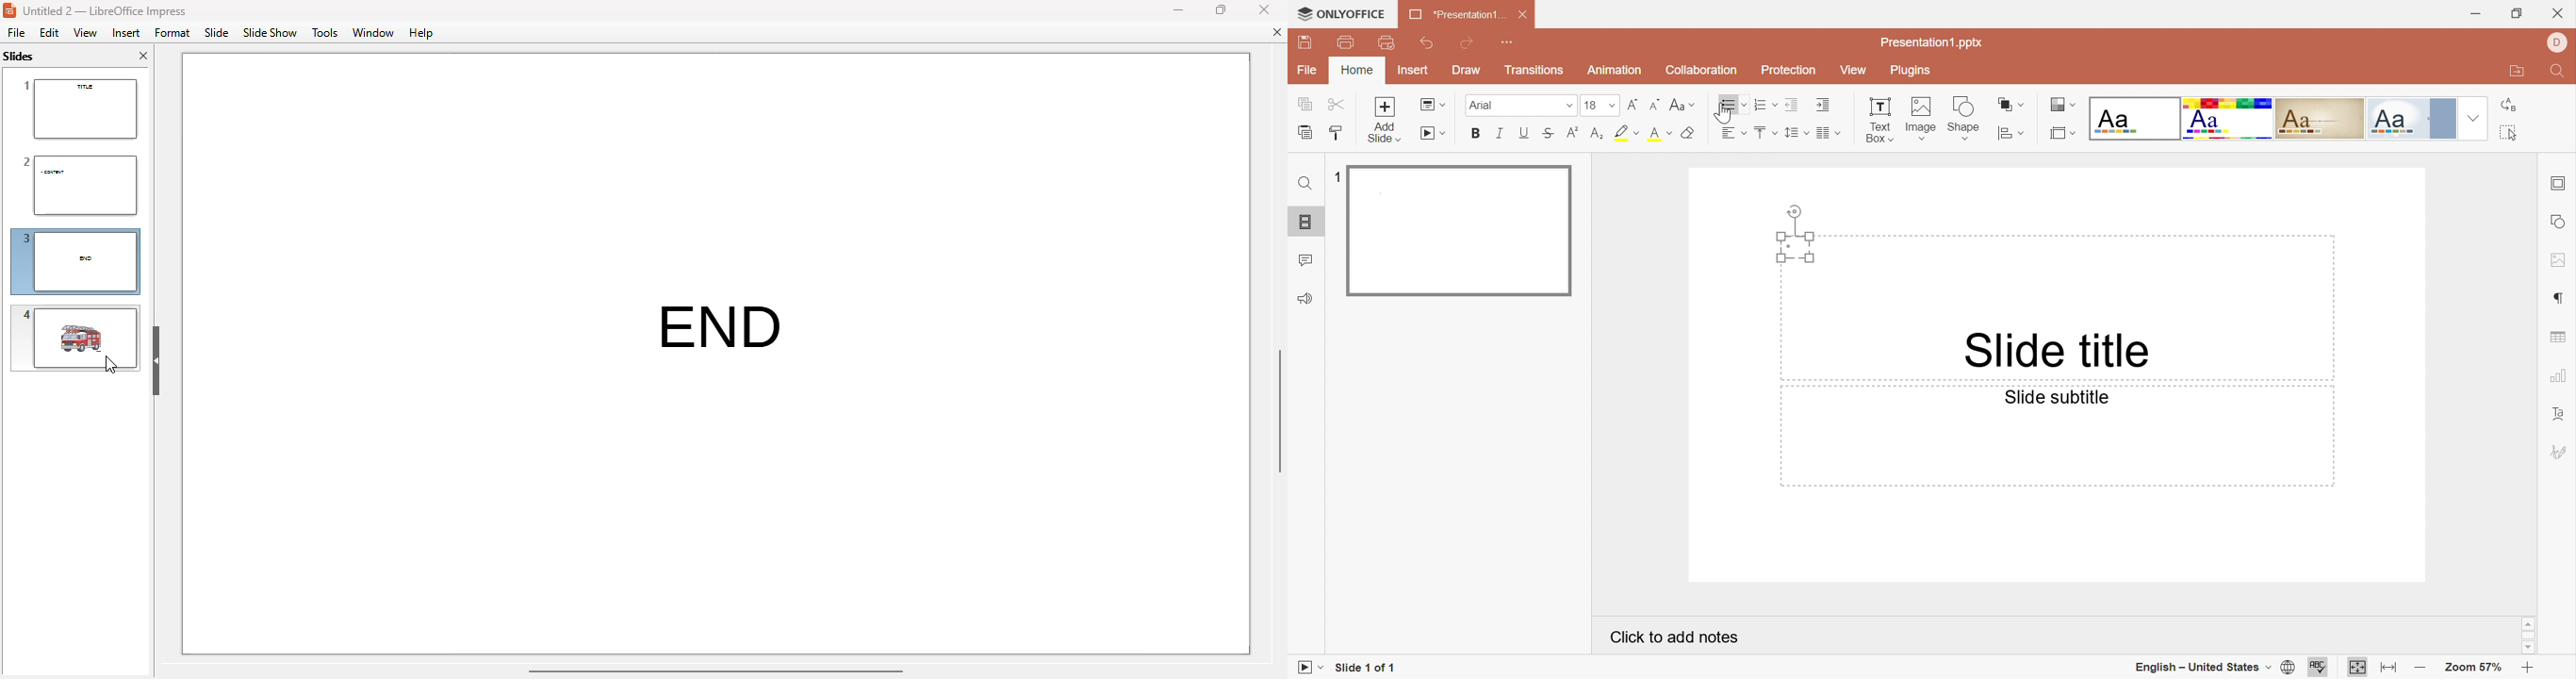 This screenshot has height=700, width=2576. I want to click on slide 1, so click(78, 109).